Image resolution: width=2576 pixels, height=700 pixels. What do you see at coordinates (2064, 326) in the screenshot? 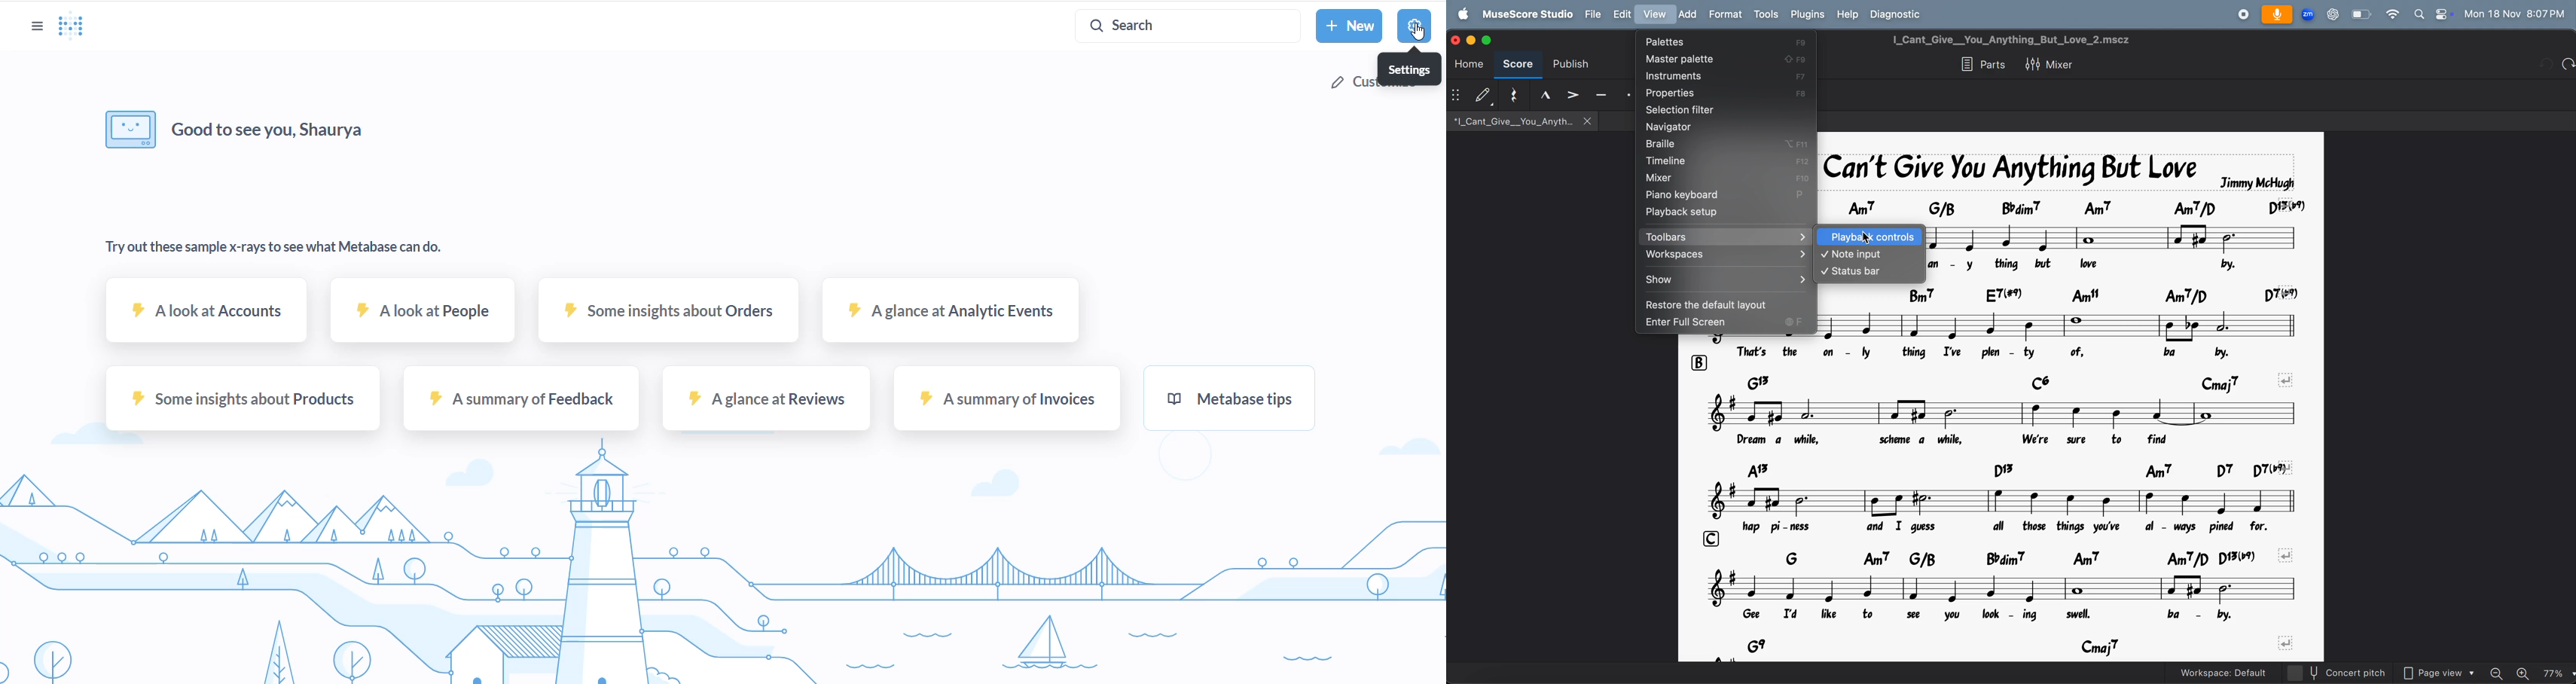
I see `note` at bounding box center [2064, 326].